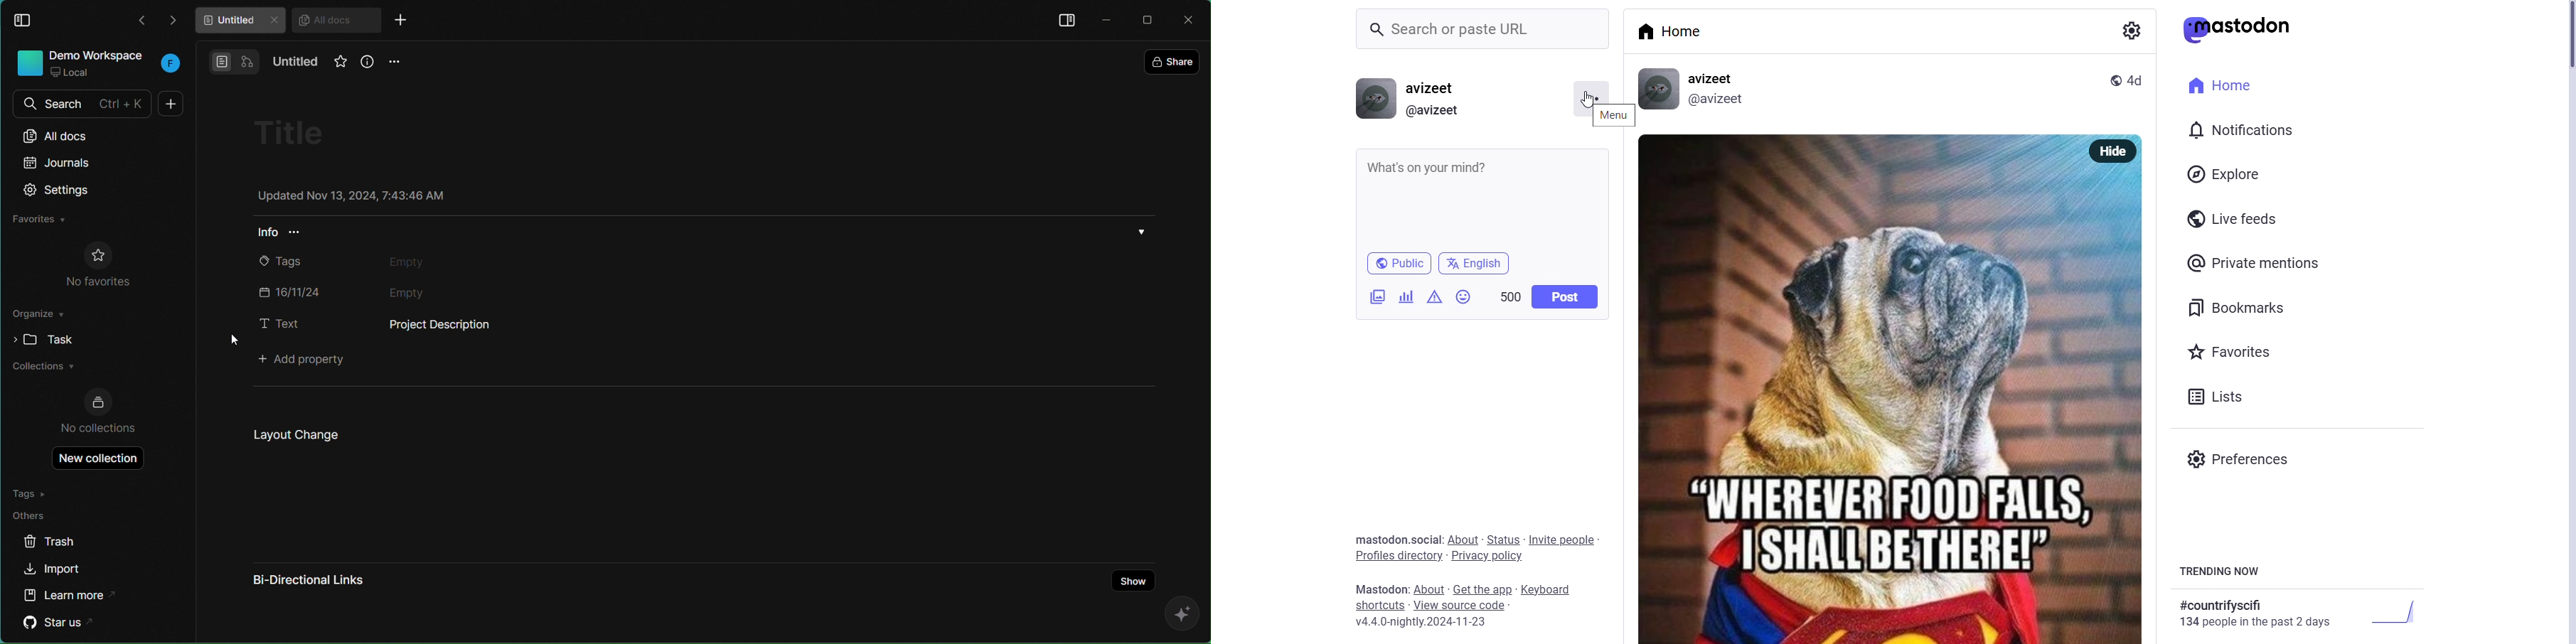 The width and height of the screenshot is (2576, 644). I want to click on content warning, so click(1433, 298).